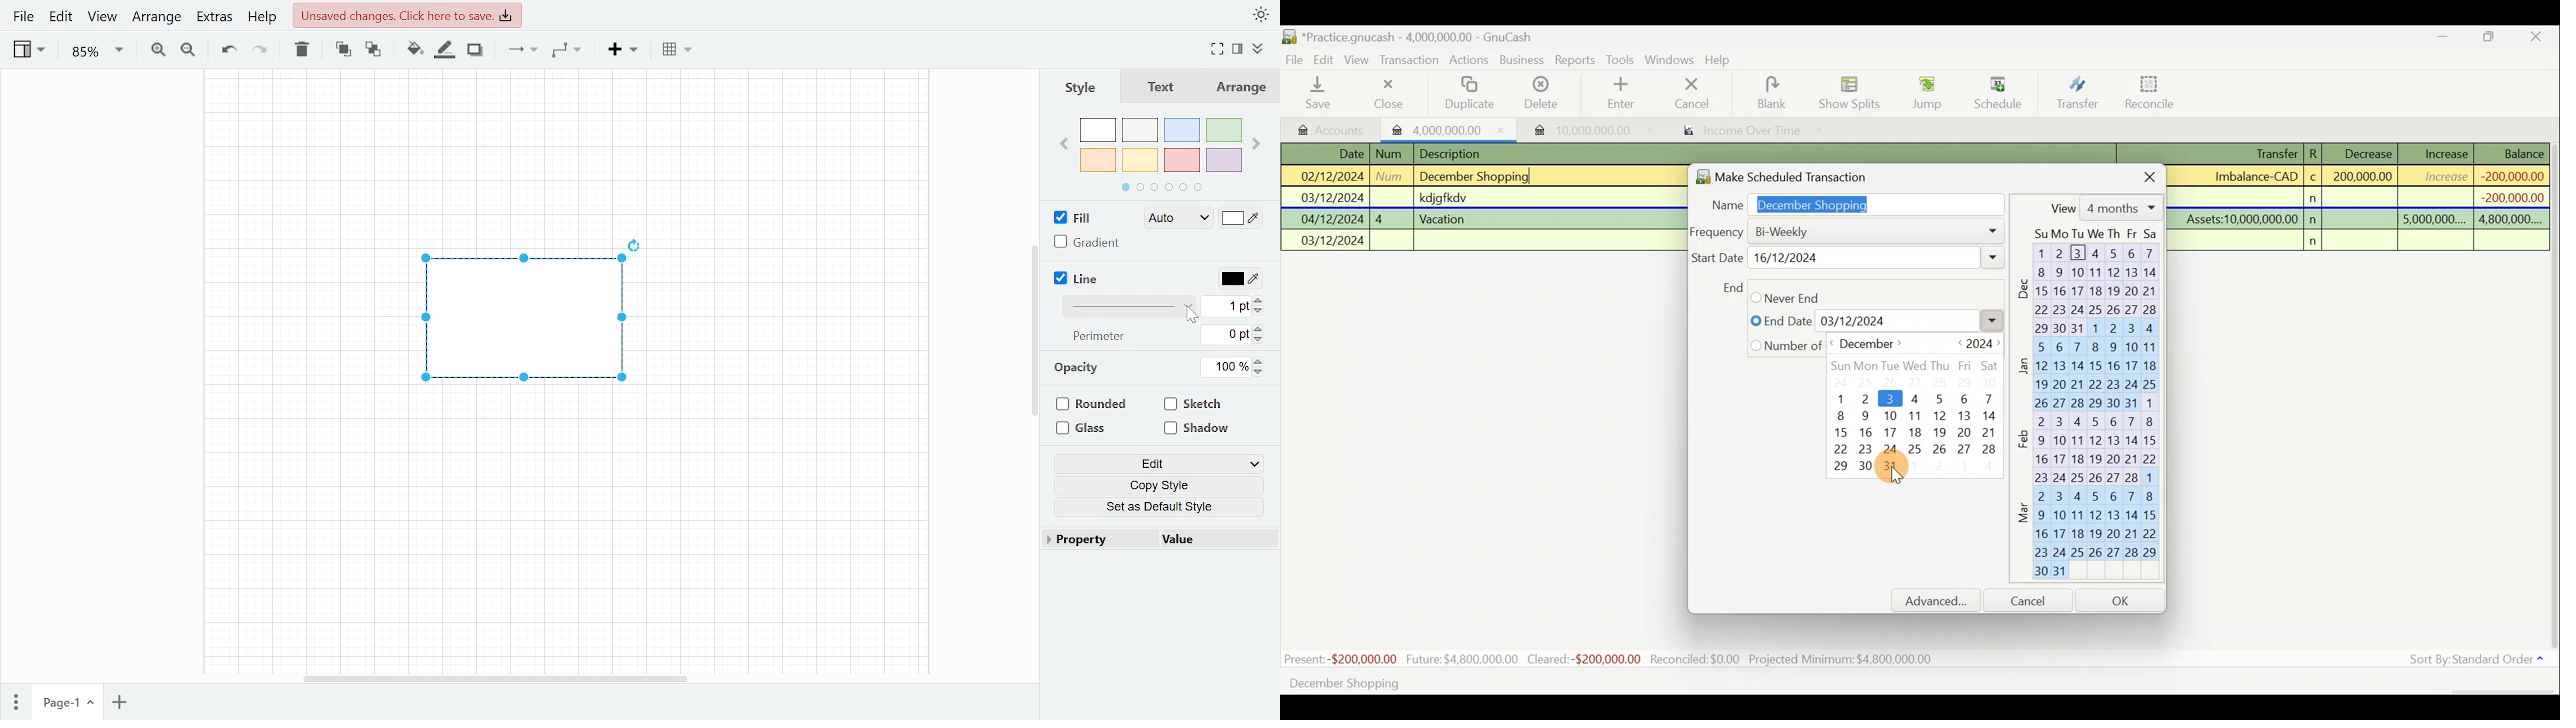 This screenshot has width=2576, height=728. I want to click on scroll bar, so click(497, 679).